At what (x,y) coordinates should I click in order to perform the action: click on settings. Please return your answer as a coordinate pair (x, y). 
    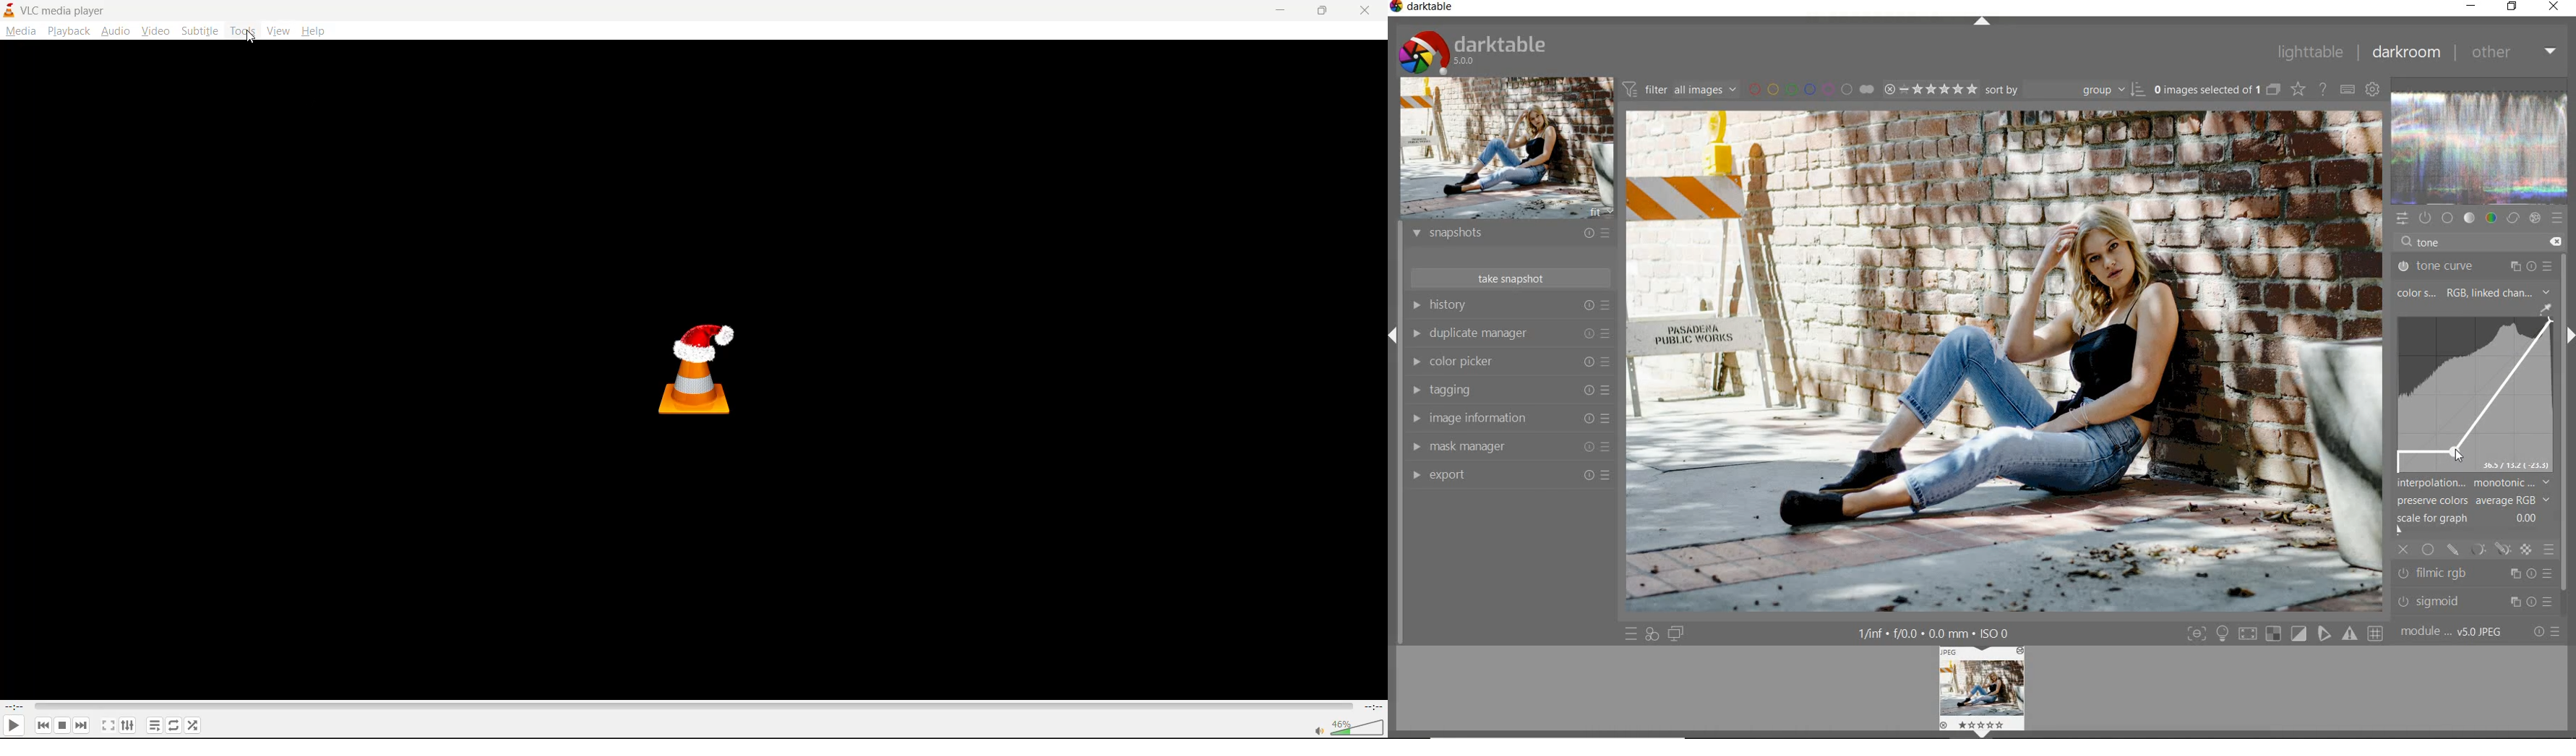
    Looking at the image, I should click on (126, 725).